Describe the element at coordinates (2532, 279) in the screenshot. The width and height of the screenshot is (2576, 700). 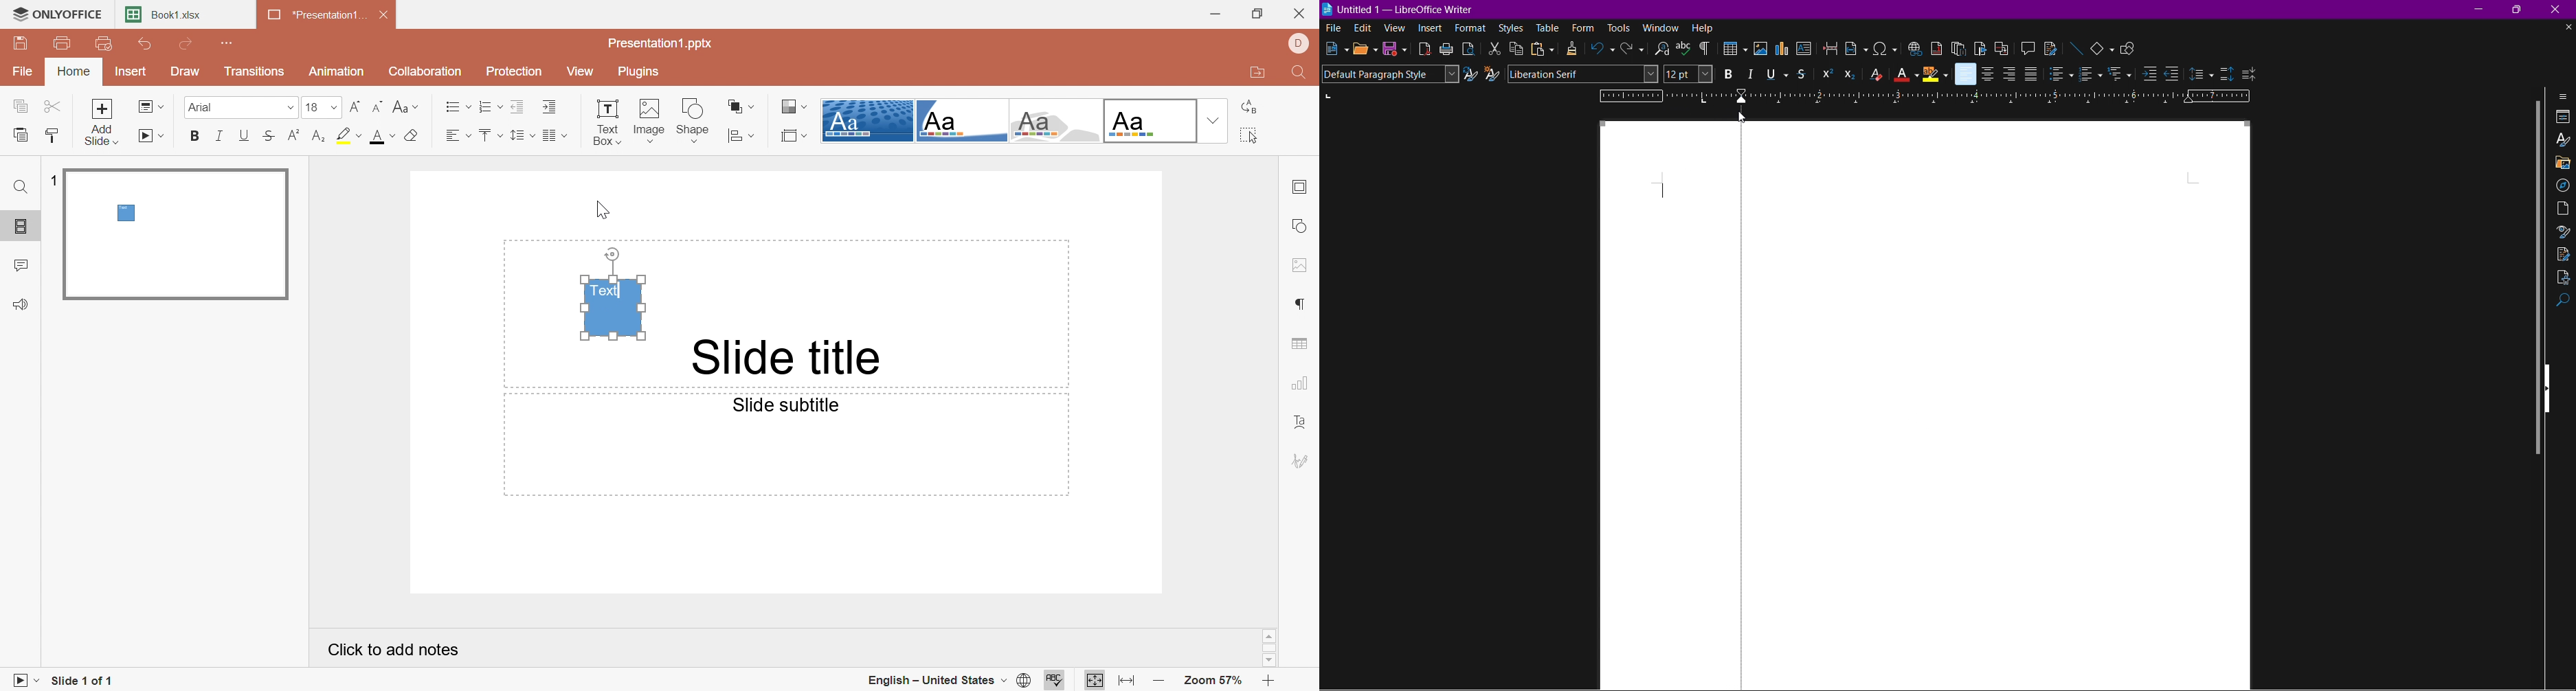
I see `Scrollbar` at that location.